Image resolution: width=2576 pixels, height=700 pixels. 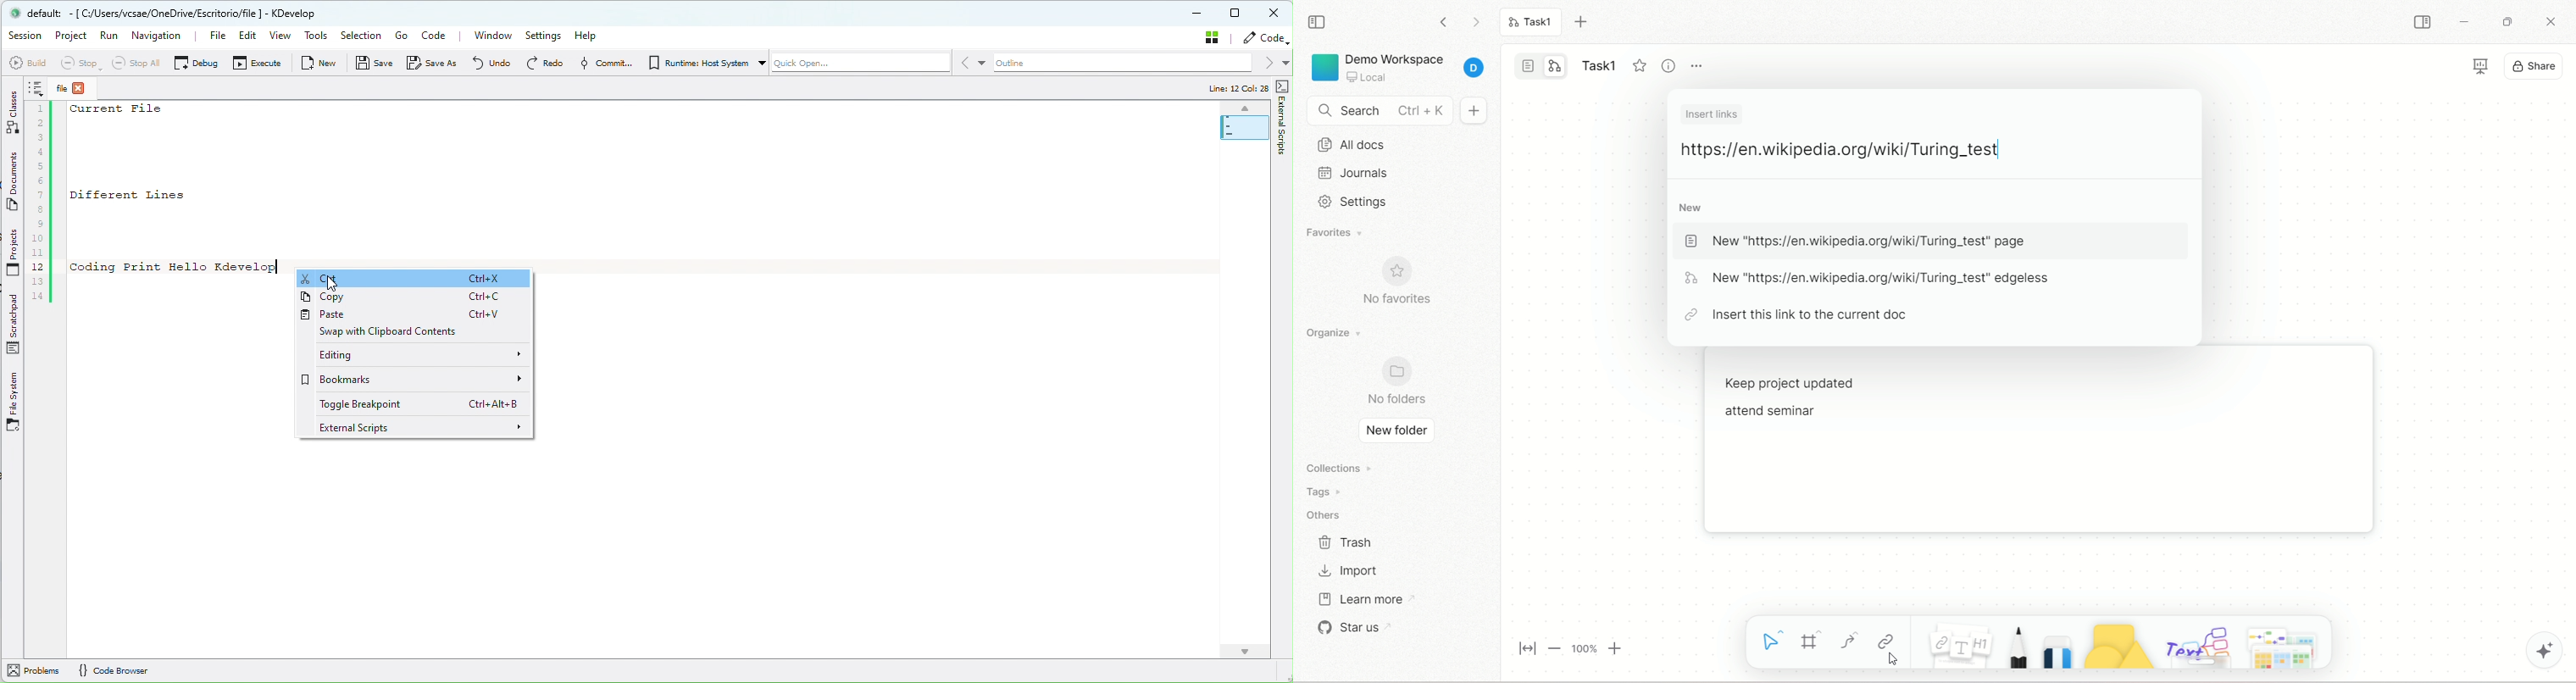 What do you see at coordinates (1768, 642) in the screenshot?
I see `select` at bounding box center [1768, 642].